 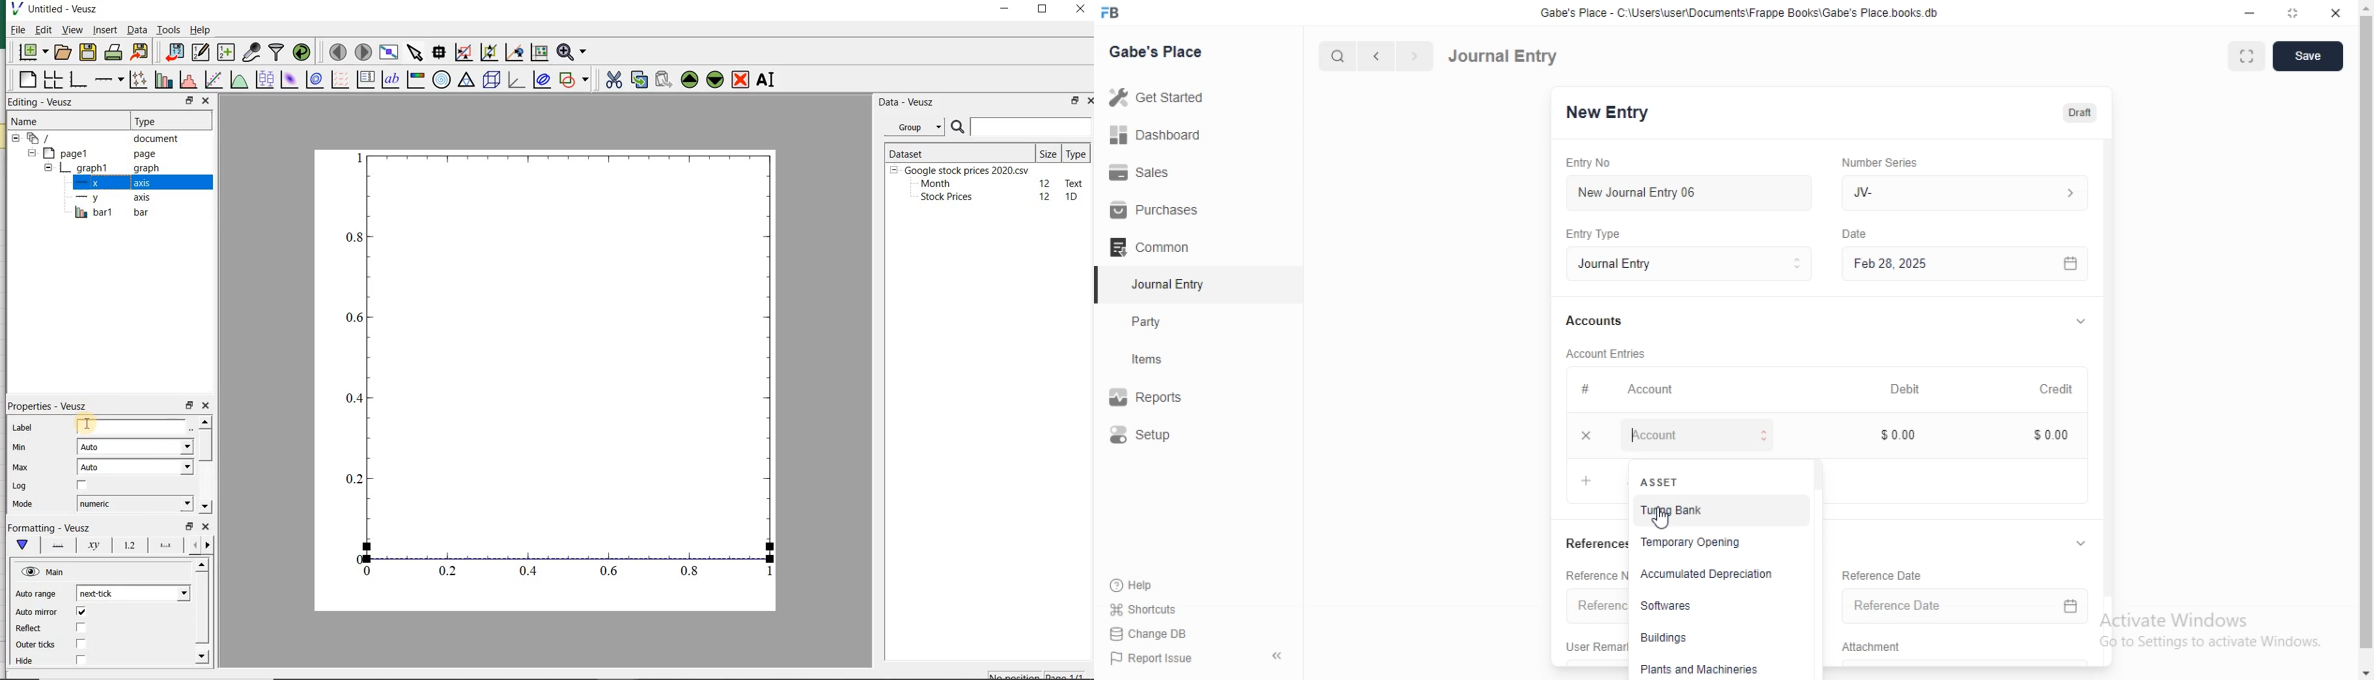 I want to click on cut the selected widget, so click(x=615, y=81).